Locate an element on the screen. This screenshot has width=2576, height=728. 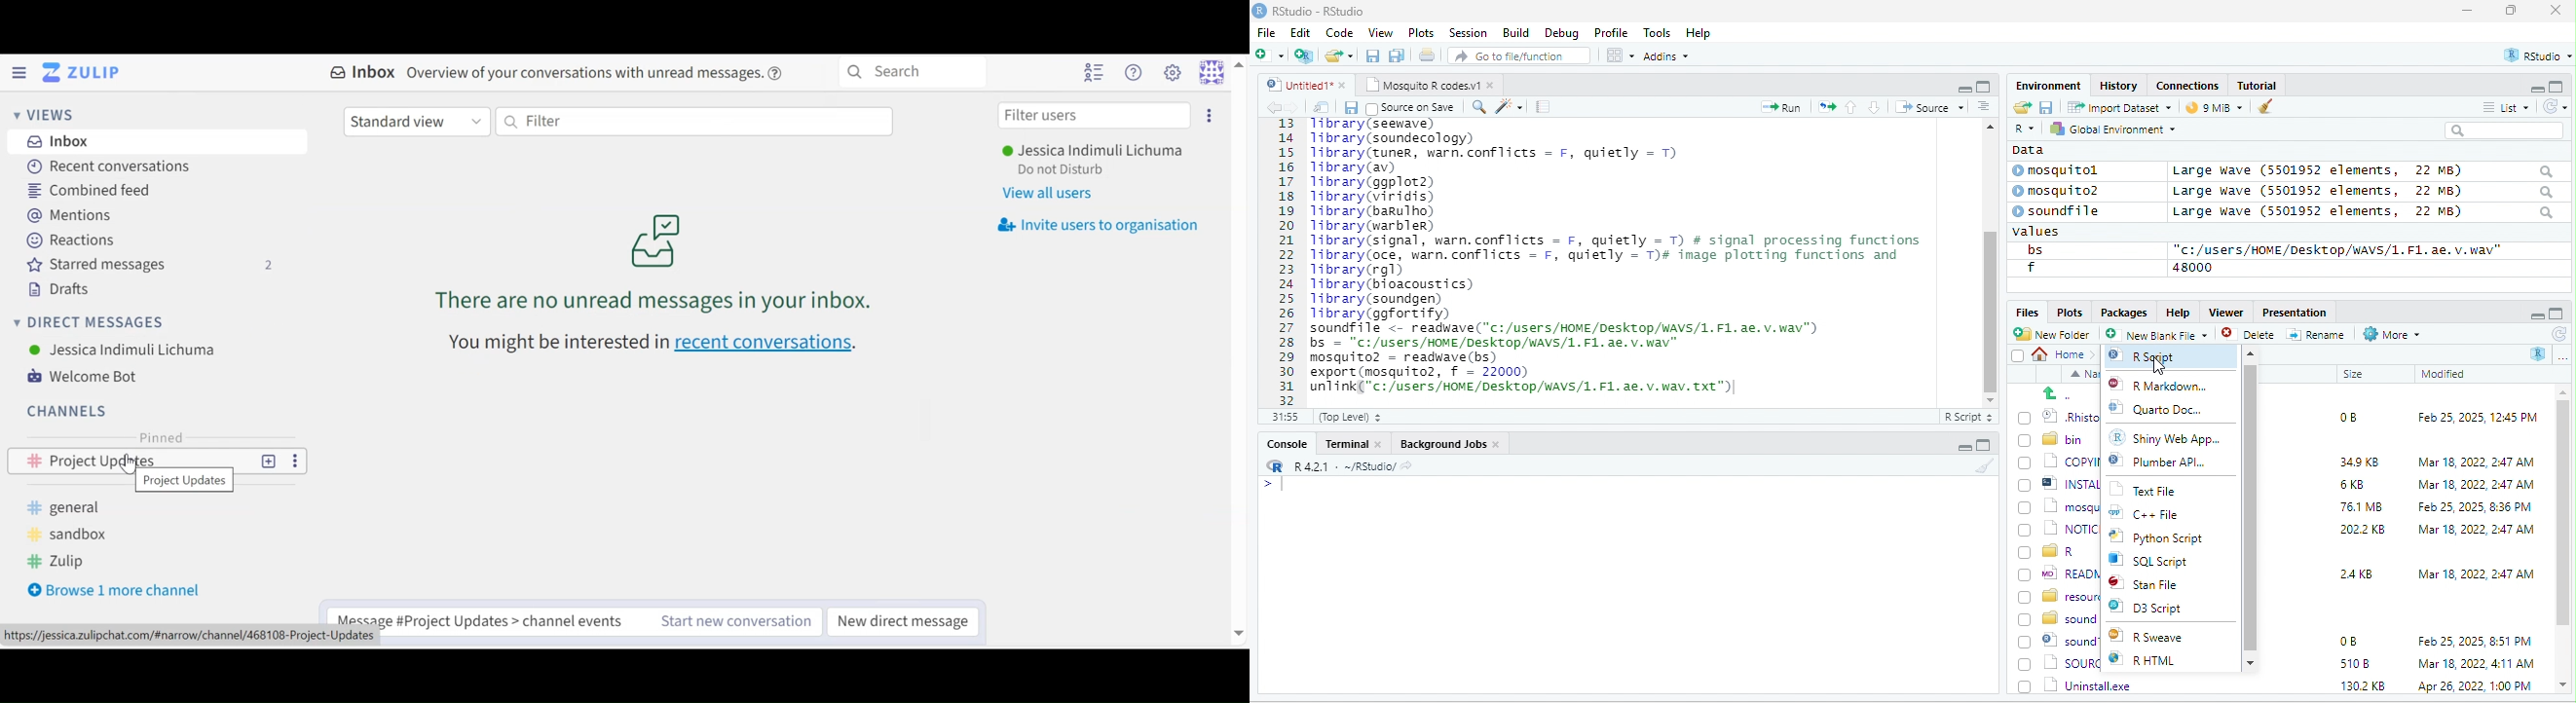
wo| READMEmd is located at coordinates (2058, 573).